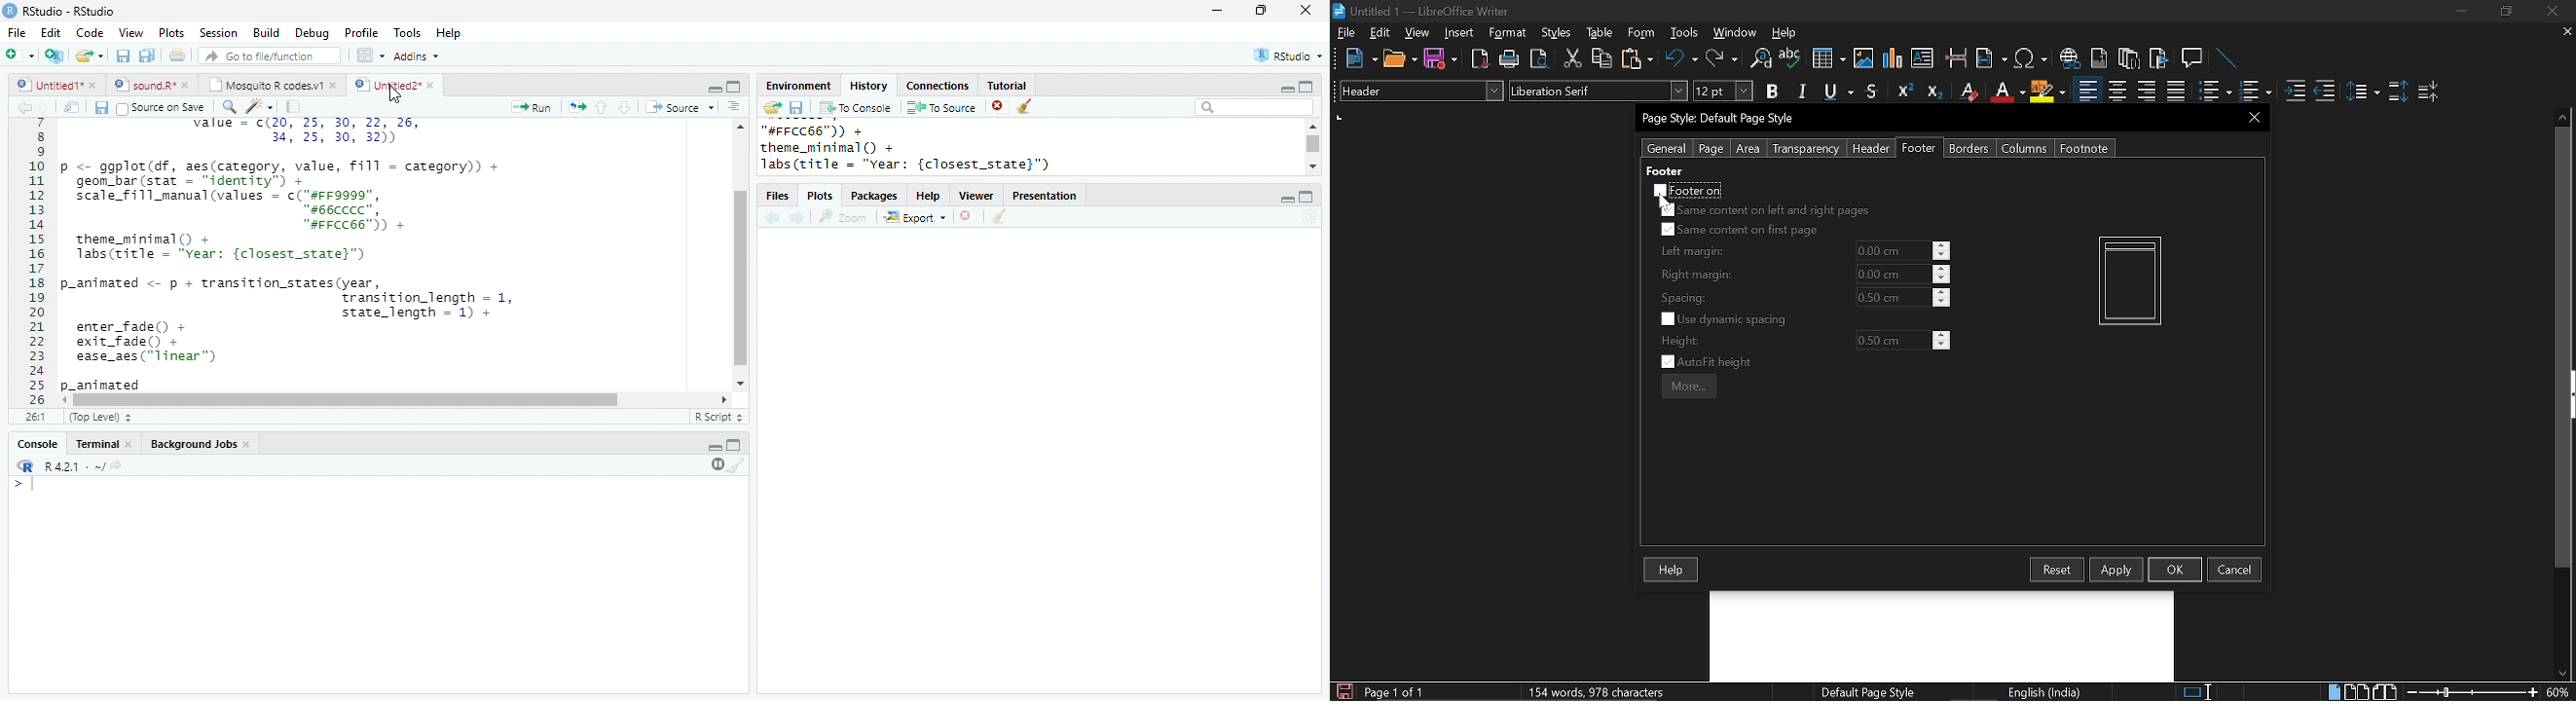 The width and height of the screenshot is (2576, 728). Describe the element at coordinates (741, 383) in the screenshot. I see `scroll down` at that location.